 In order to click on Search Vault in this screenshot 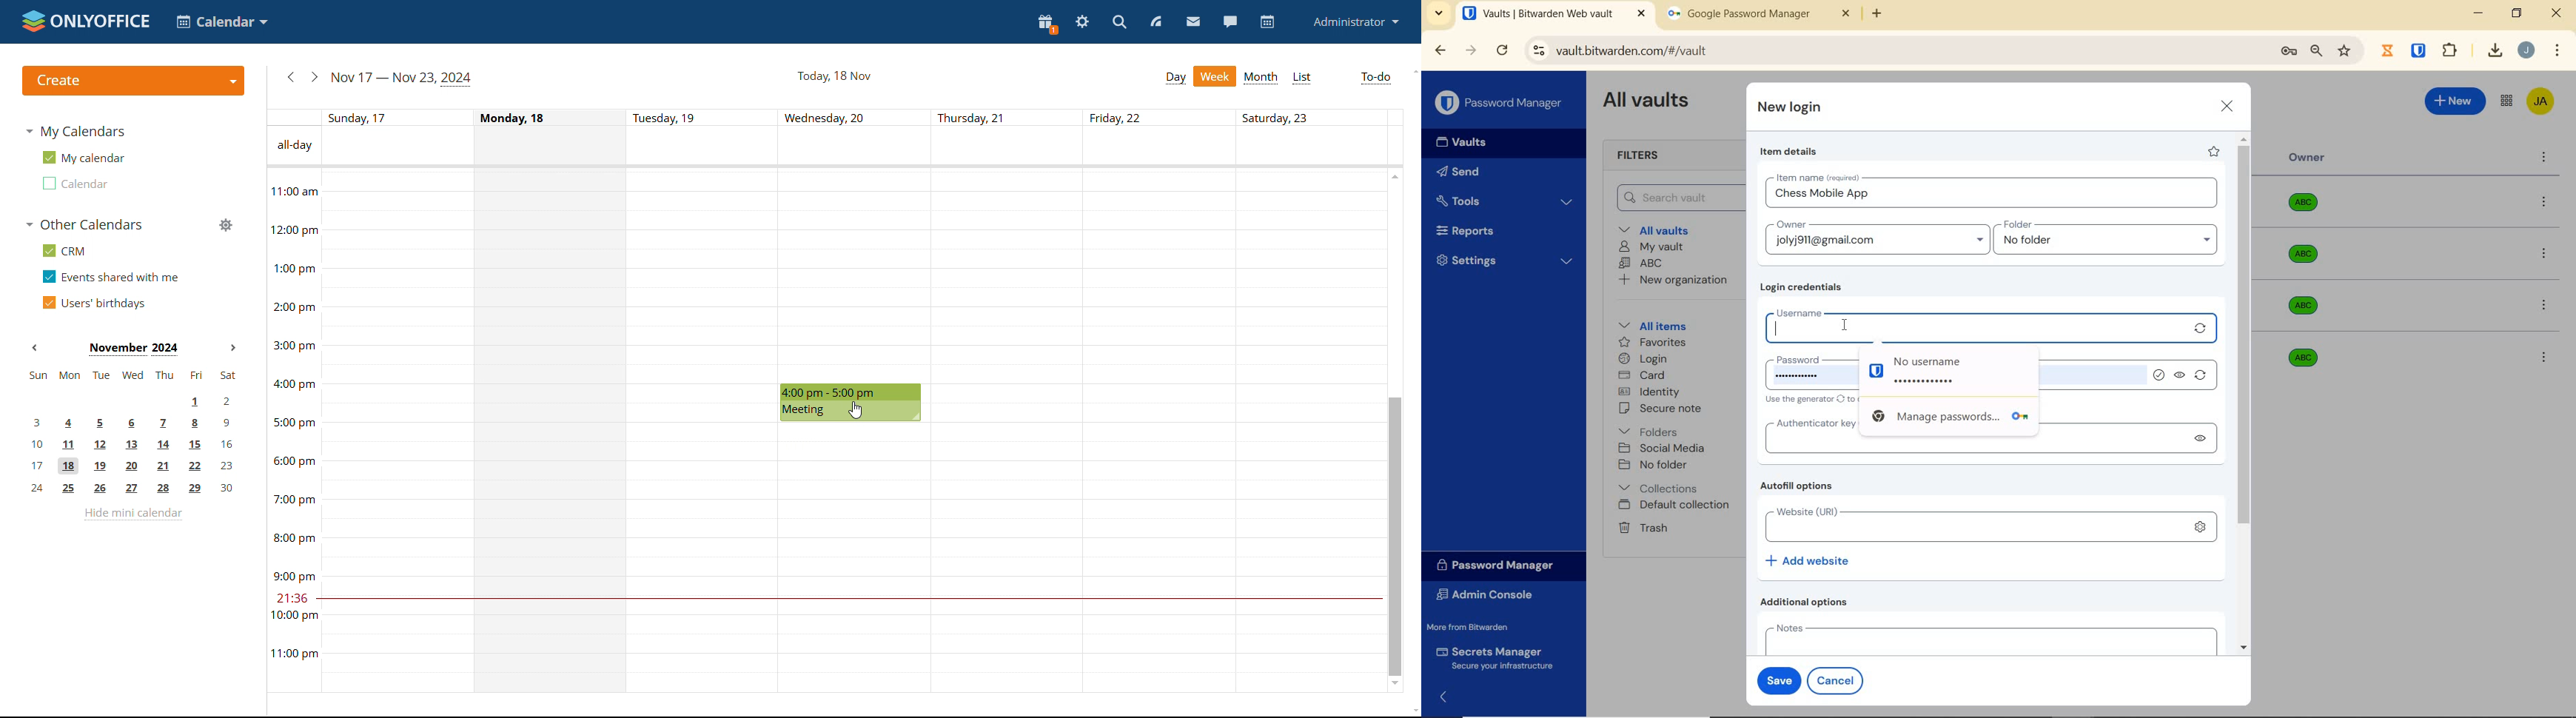, I will do `click(1676, 197)`.